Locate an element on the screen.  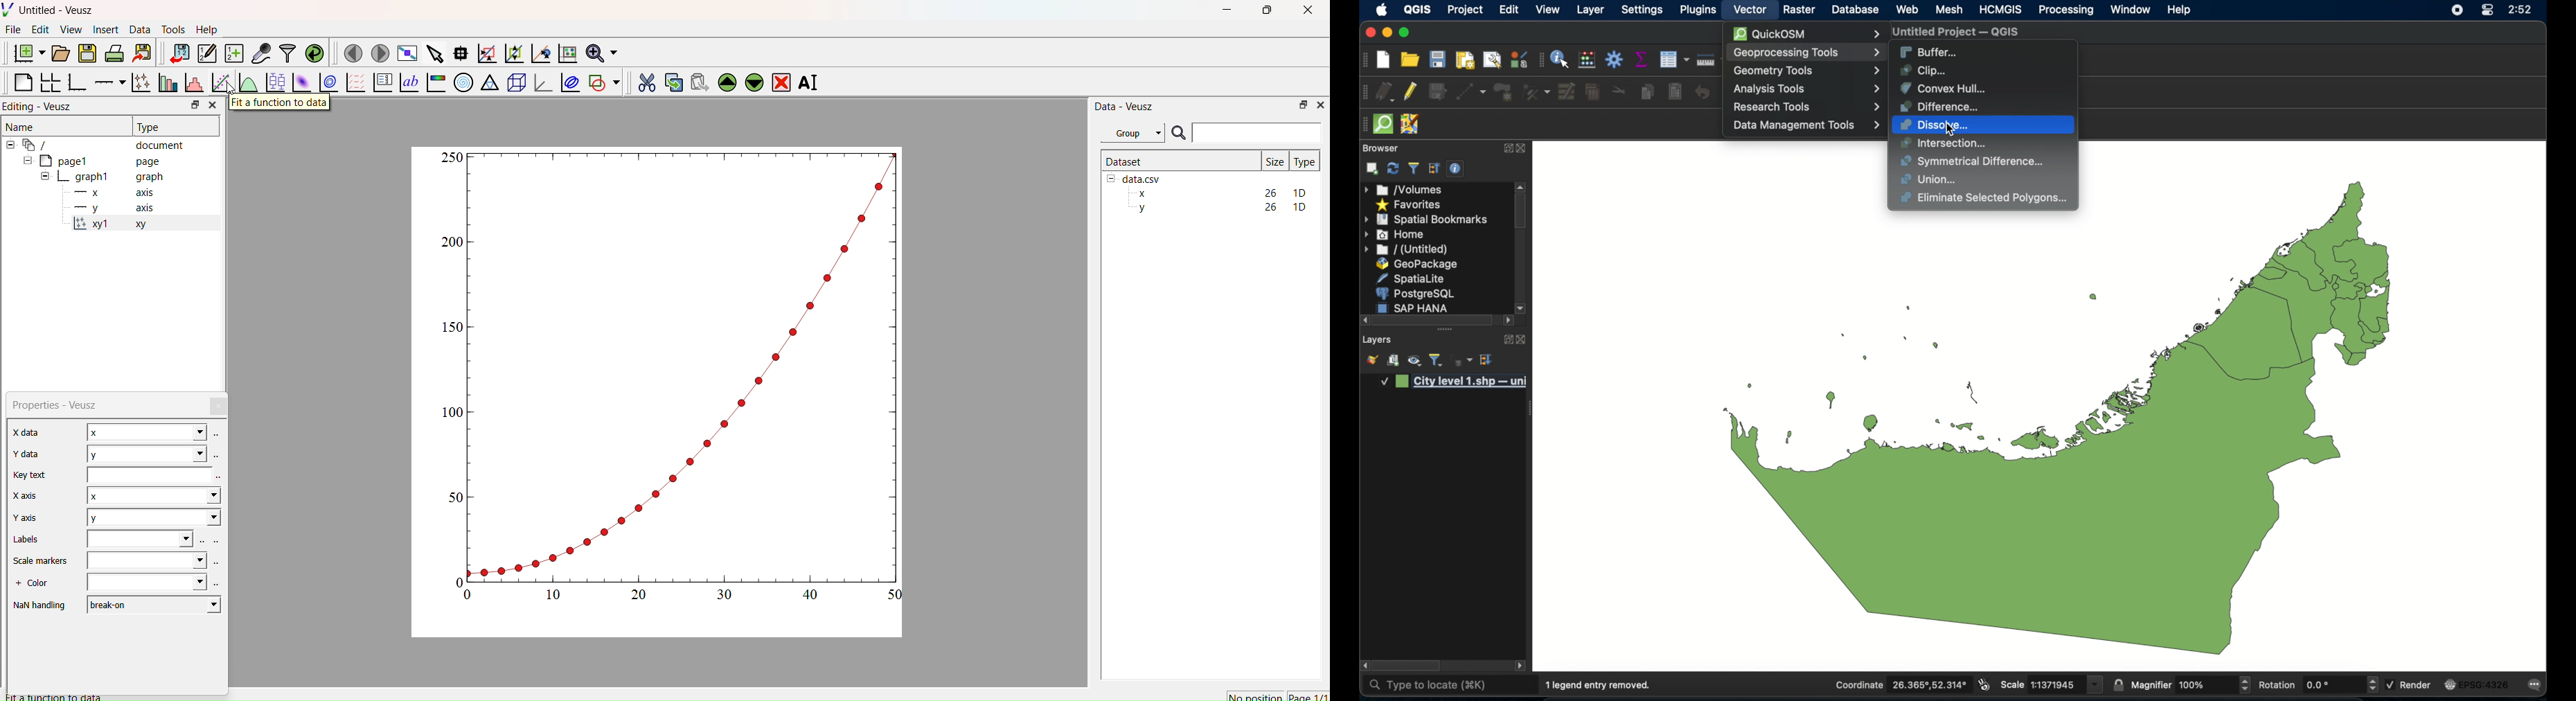
Paste is located at coordinates (698, 80).